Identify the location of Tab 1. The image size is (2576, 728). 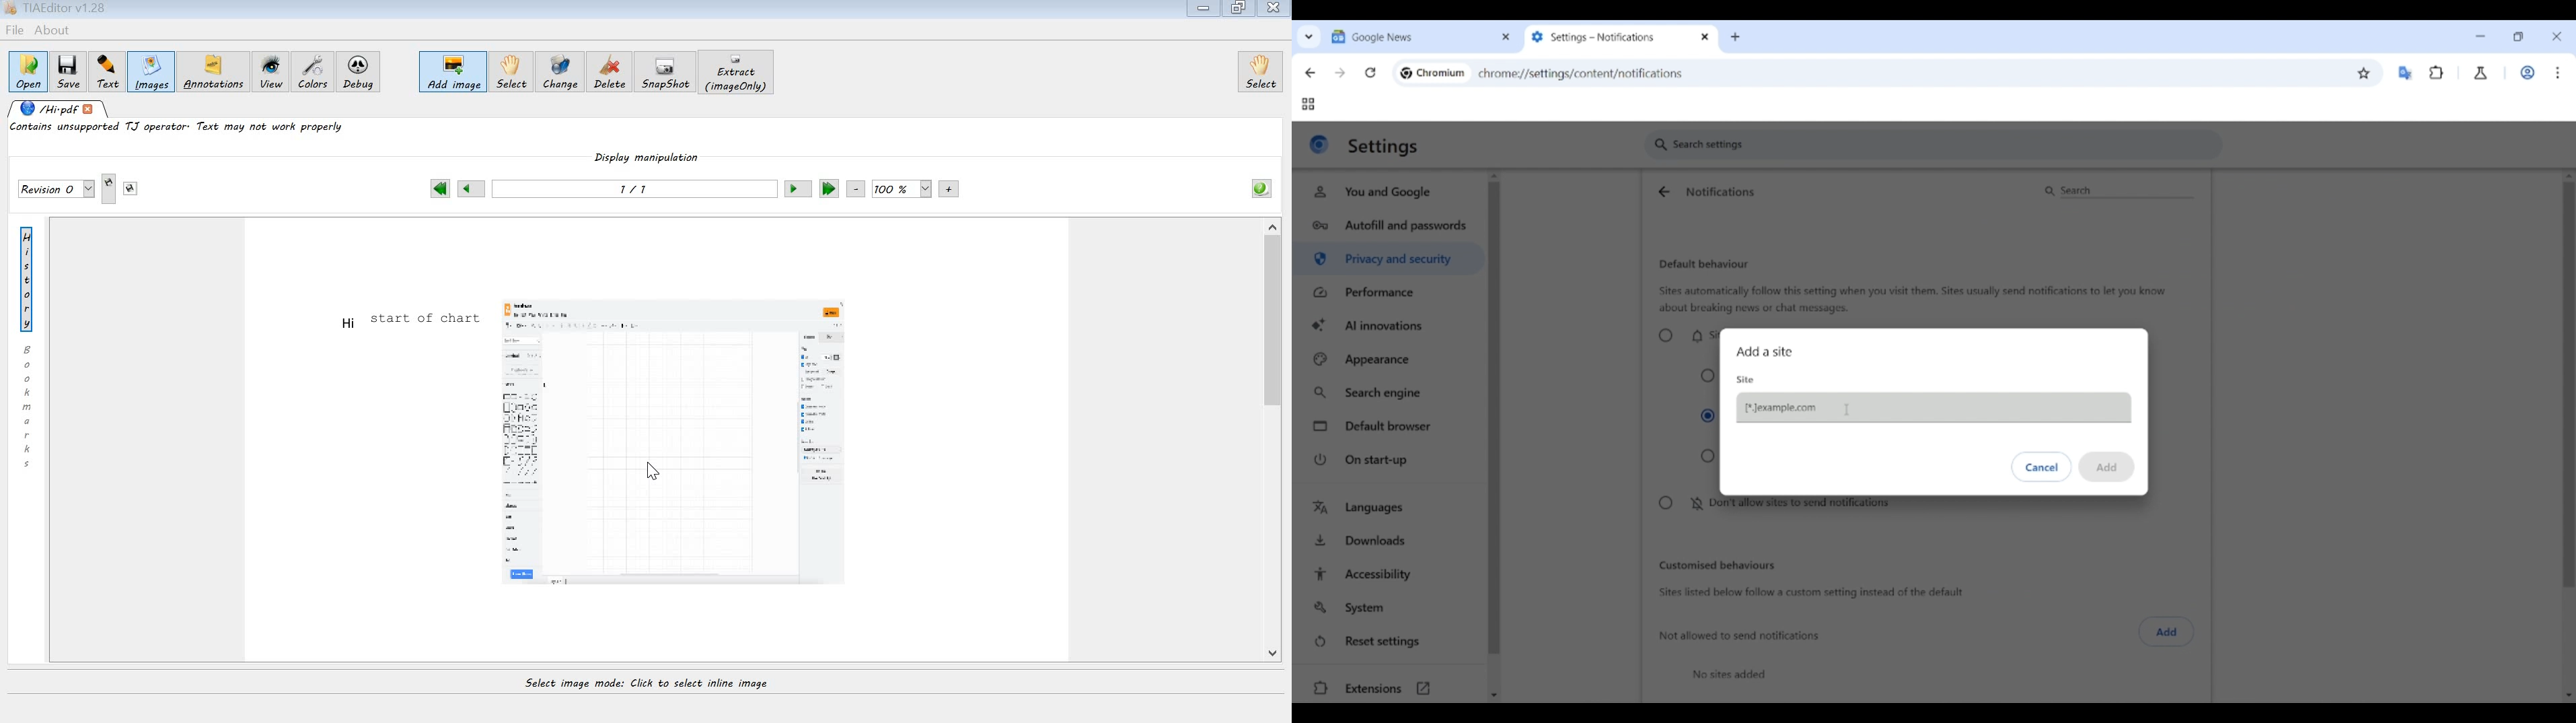
(1411, 36).